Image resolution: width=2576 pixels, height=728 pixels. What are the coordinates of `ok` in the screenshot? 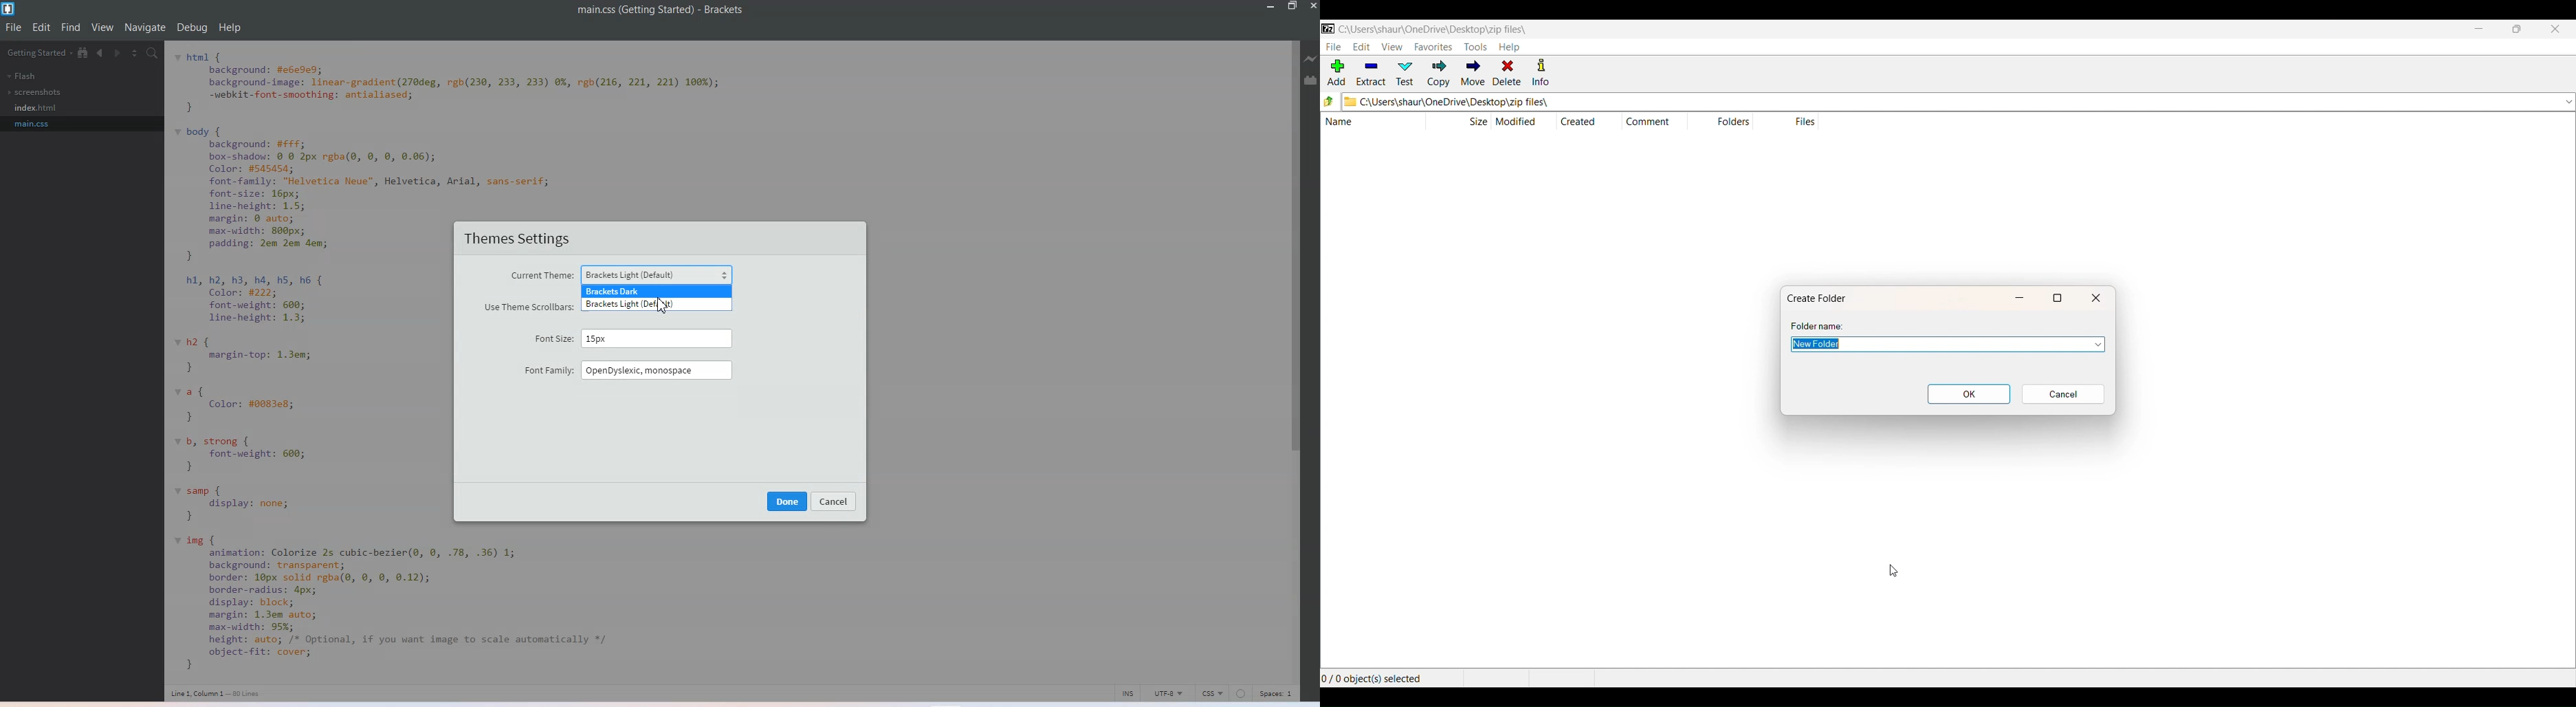 It's located at (1969, 394).